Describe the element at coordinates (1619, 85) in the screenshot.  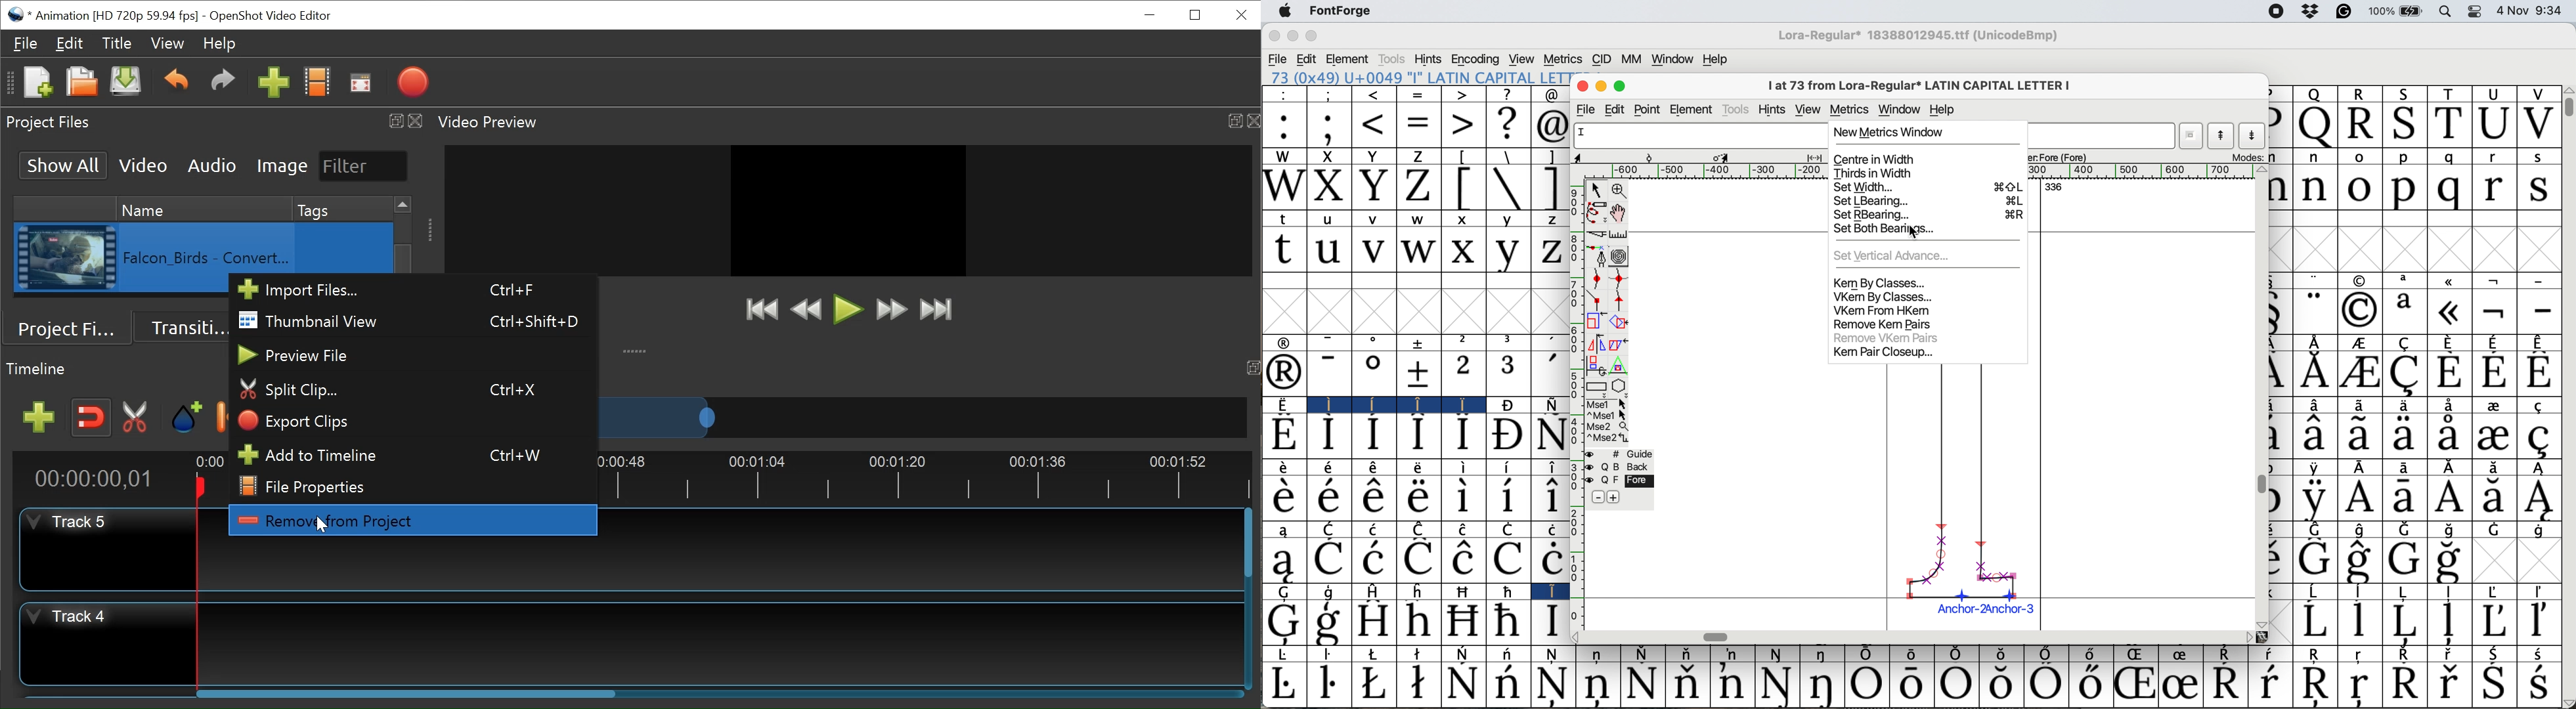
I see `maximise` at that location.